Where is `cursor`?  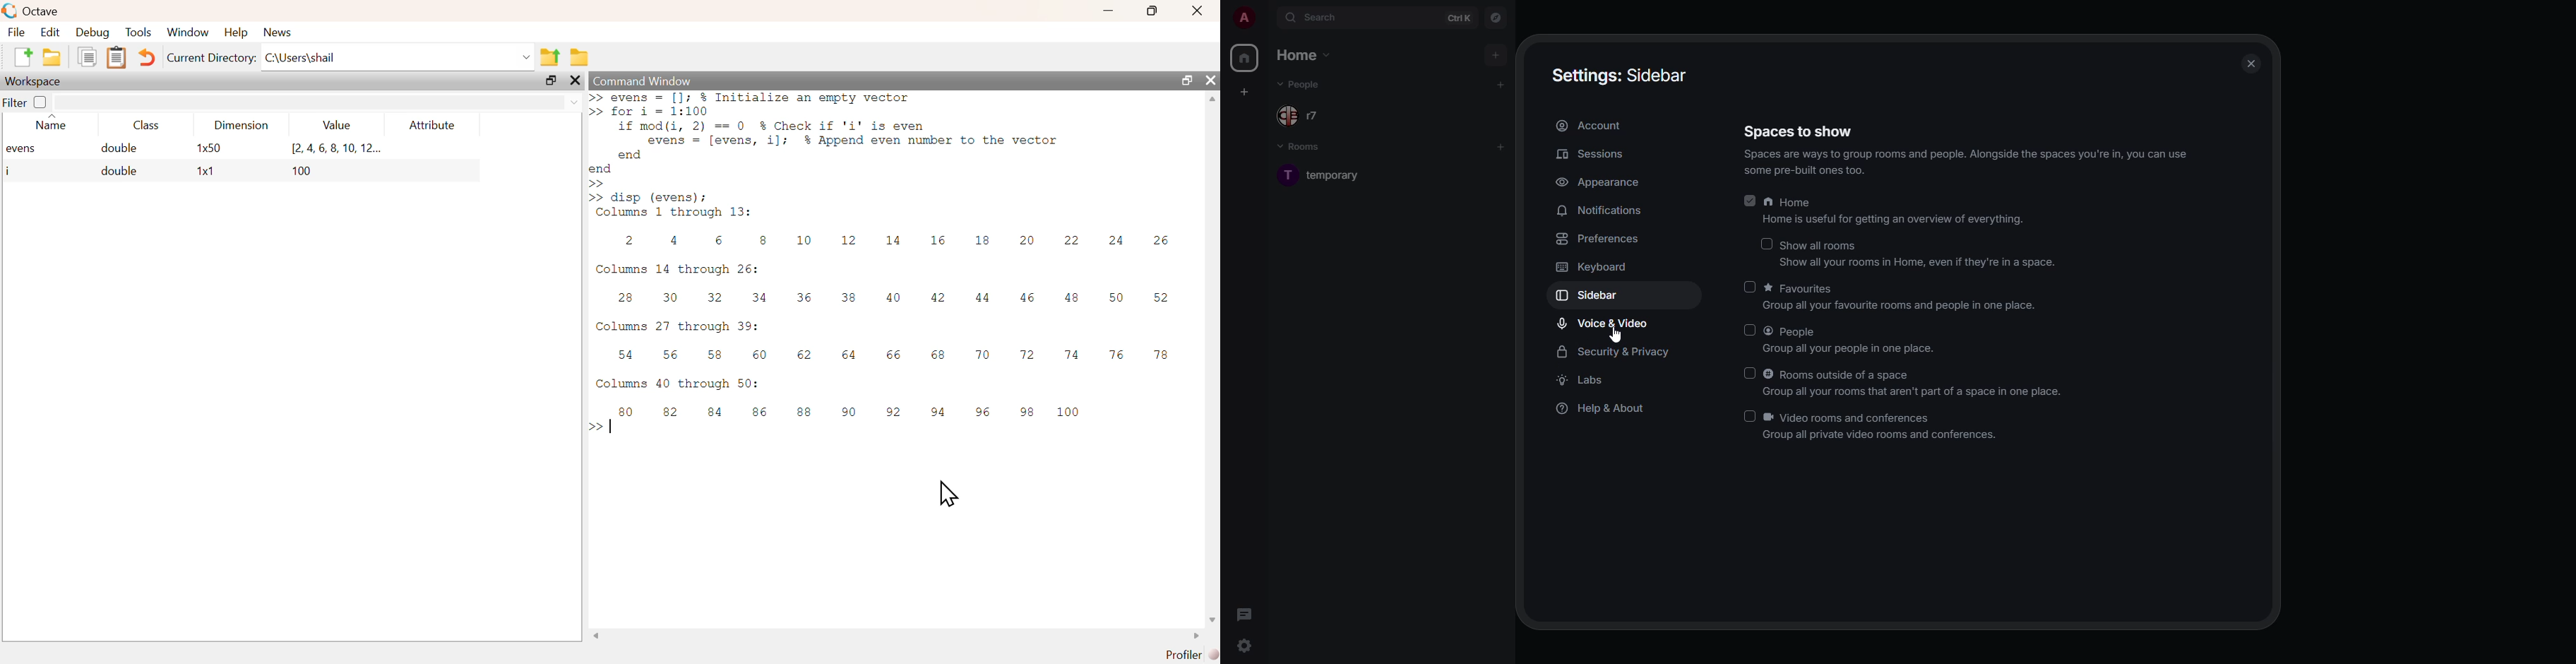 cursor is located at coordinates (1613, 336).